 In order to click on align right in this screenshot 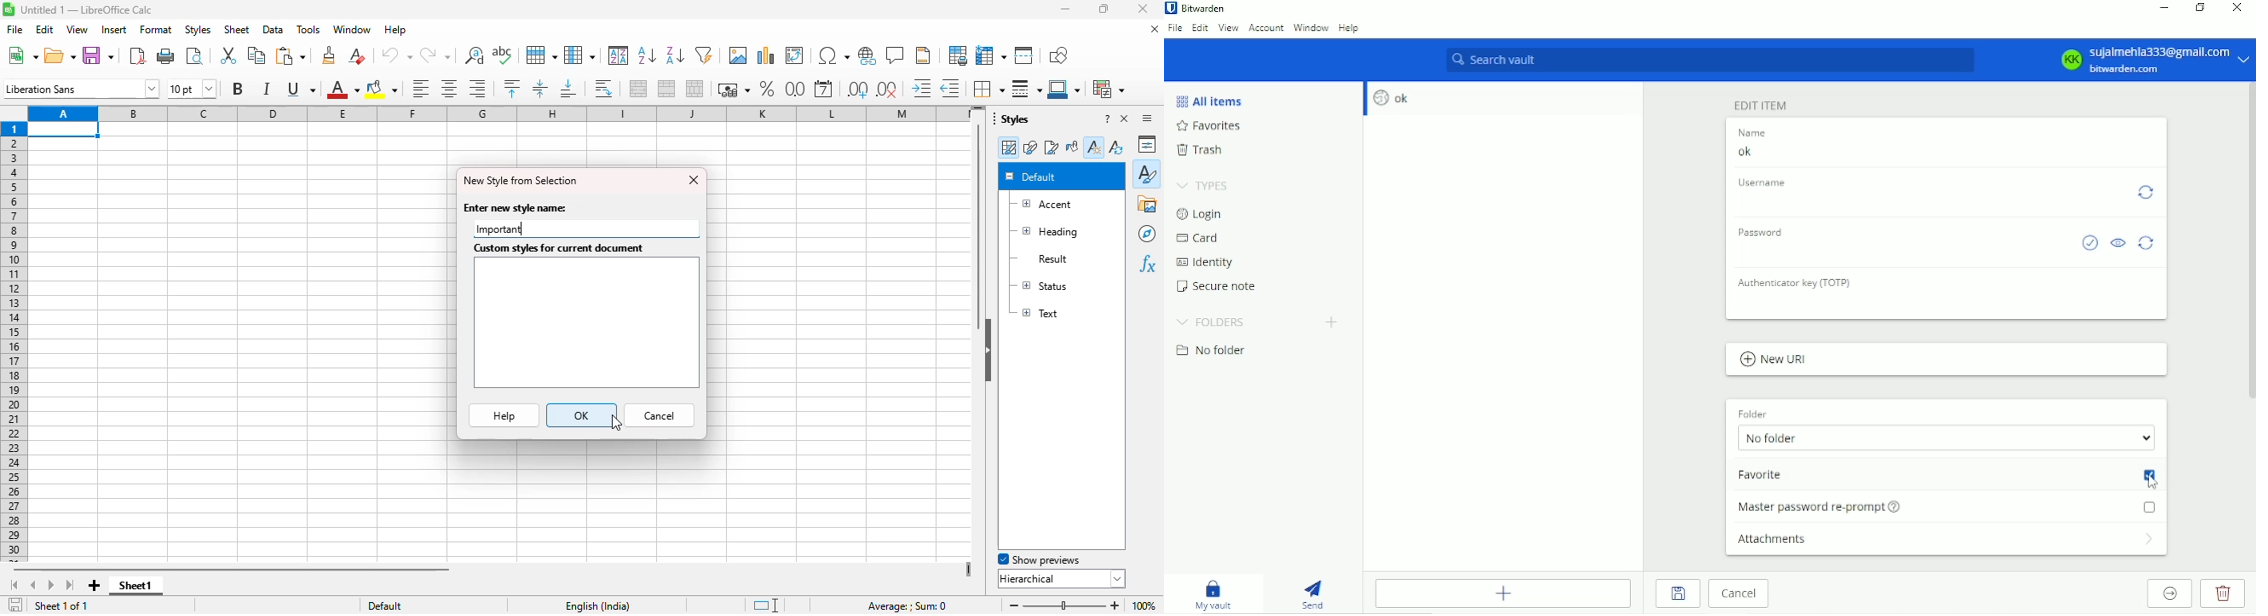, I will do `click(477, 88)`.